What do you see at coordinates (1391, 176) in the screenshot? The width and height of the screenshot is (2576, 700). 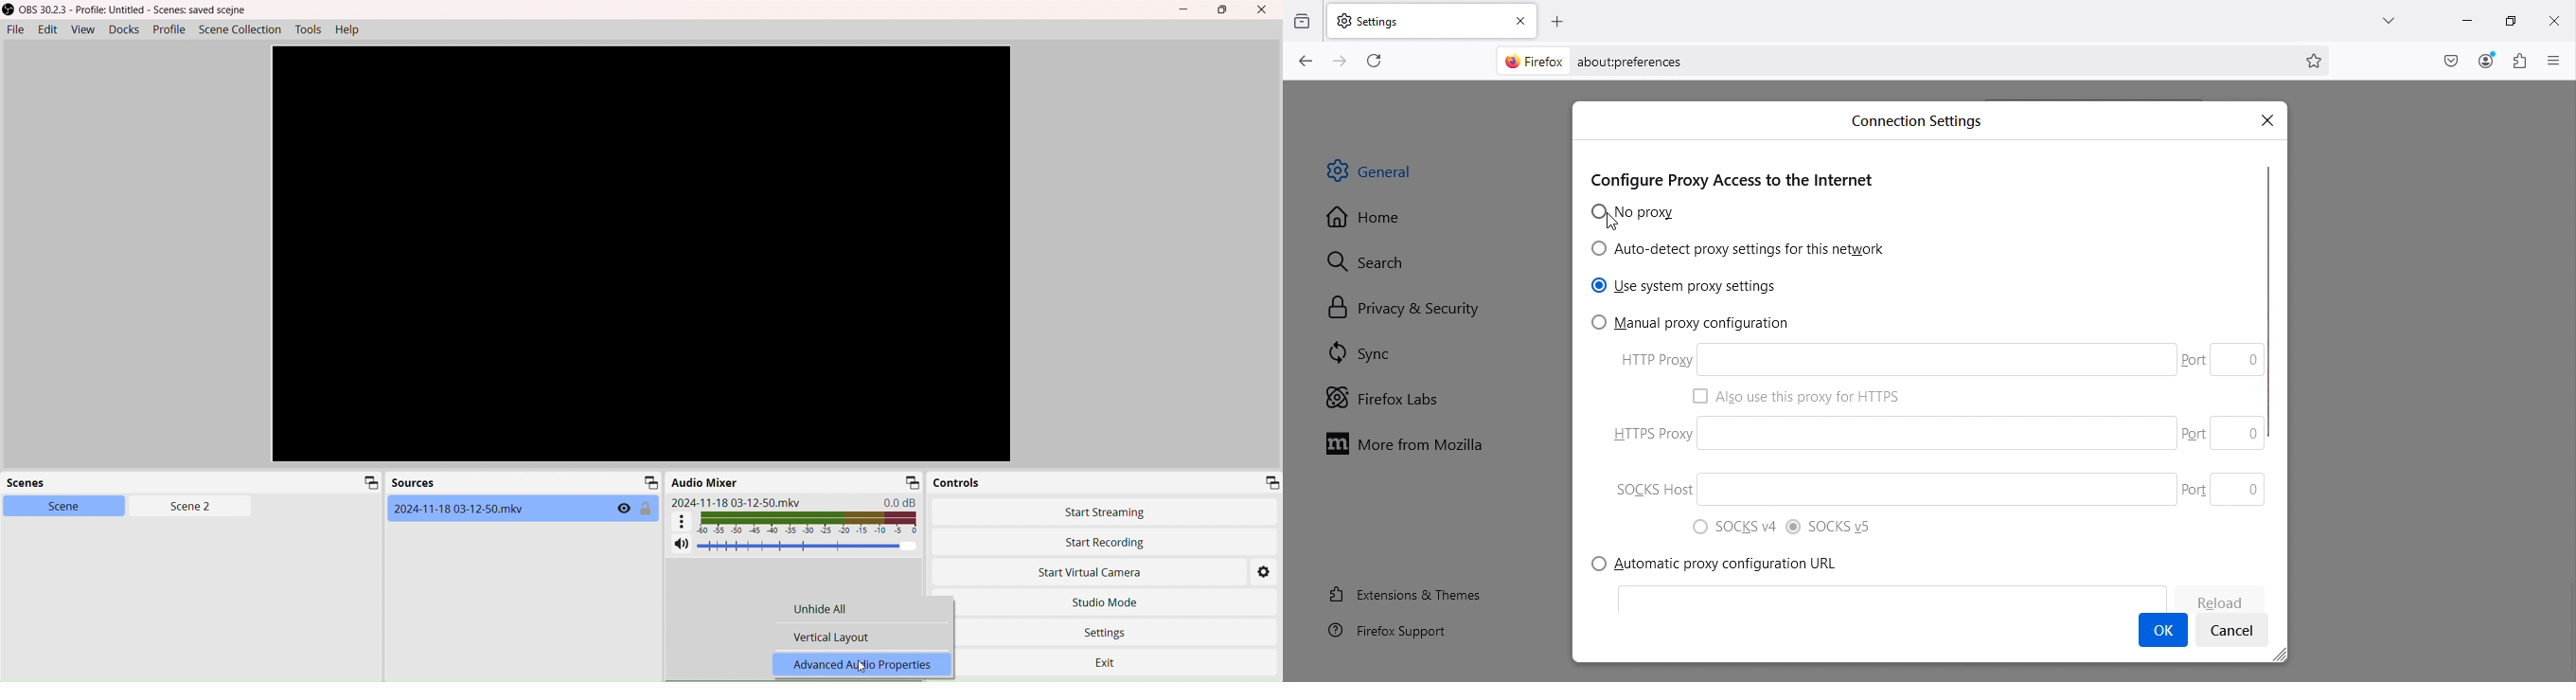 I see `General` at bounding box center [1391, 176].